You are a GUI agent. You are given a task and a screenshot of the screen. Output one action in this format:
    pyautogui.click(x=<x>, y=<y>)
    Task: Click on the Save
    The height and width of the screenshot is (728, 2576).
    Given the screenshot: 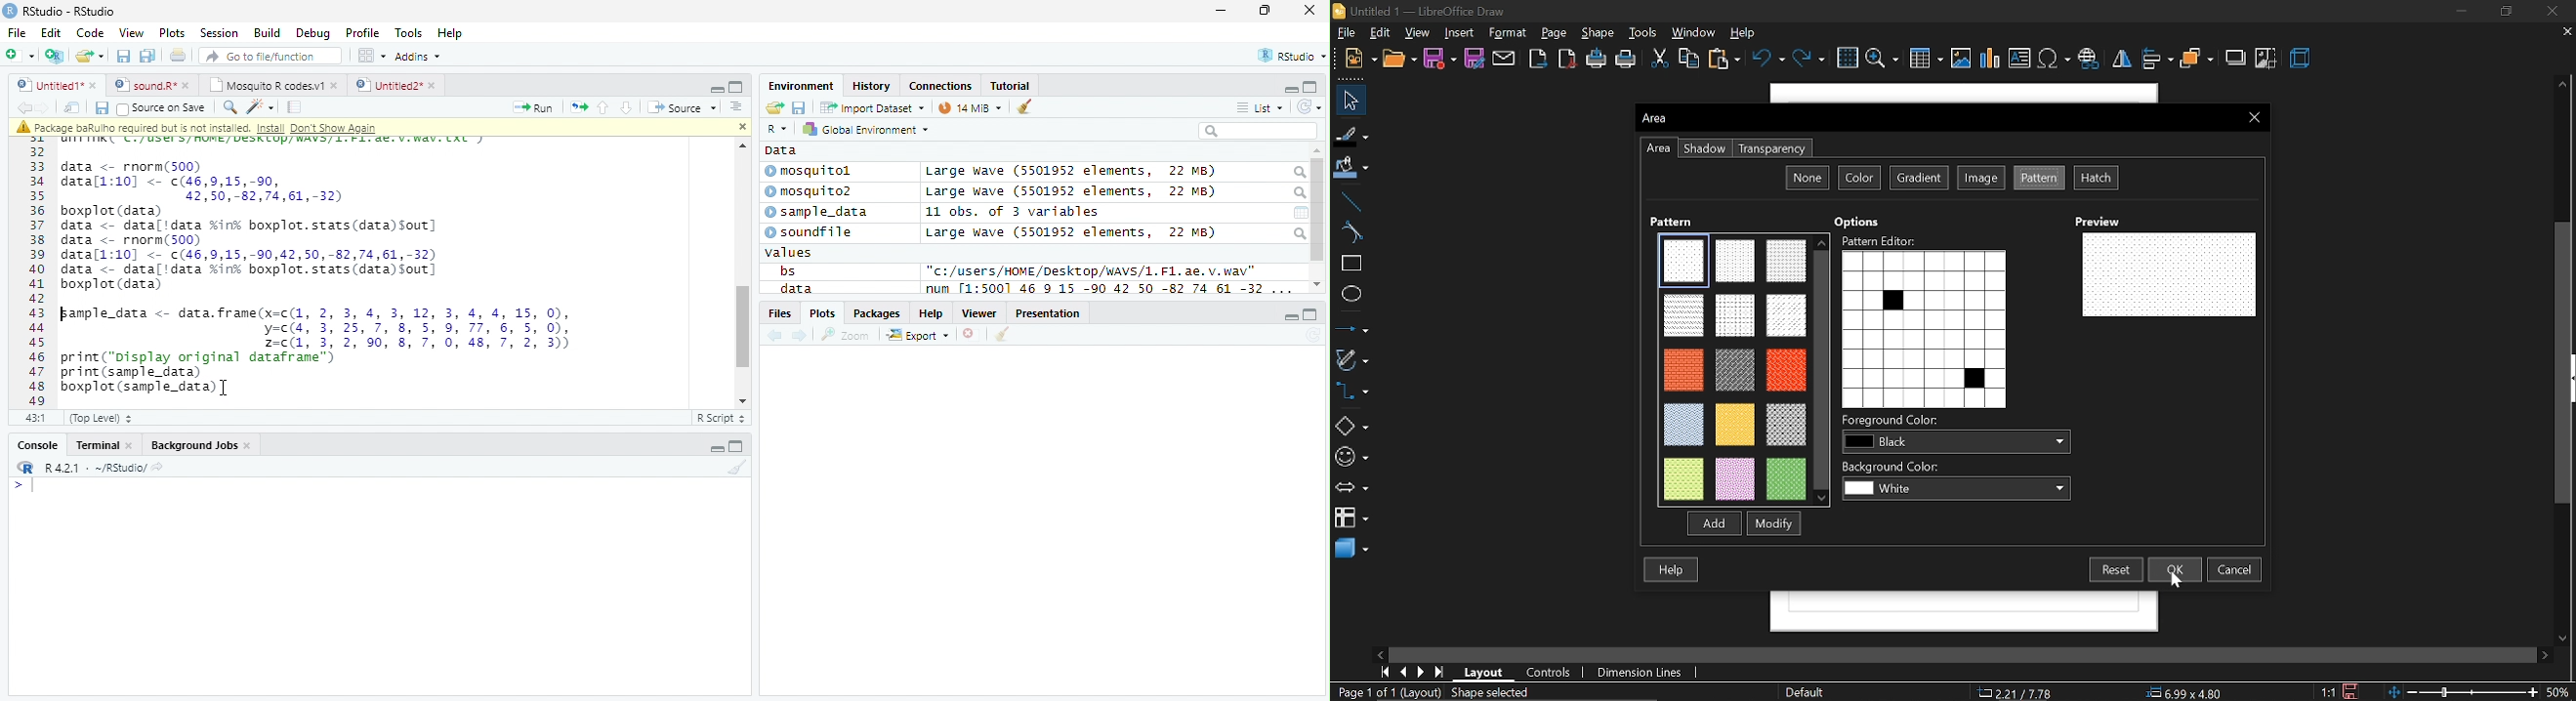 What is the action you would take?
    pyautogui.click(x=101, y=108)
    